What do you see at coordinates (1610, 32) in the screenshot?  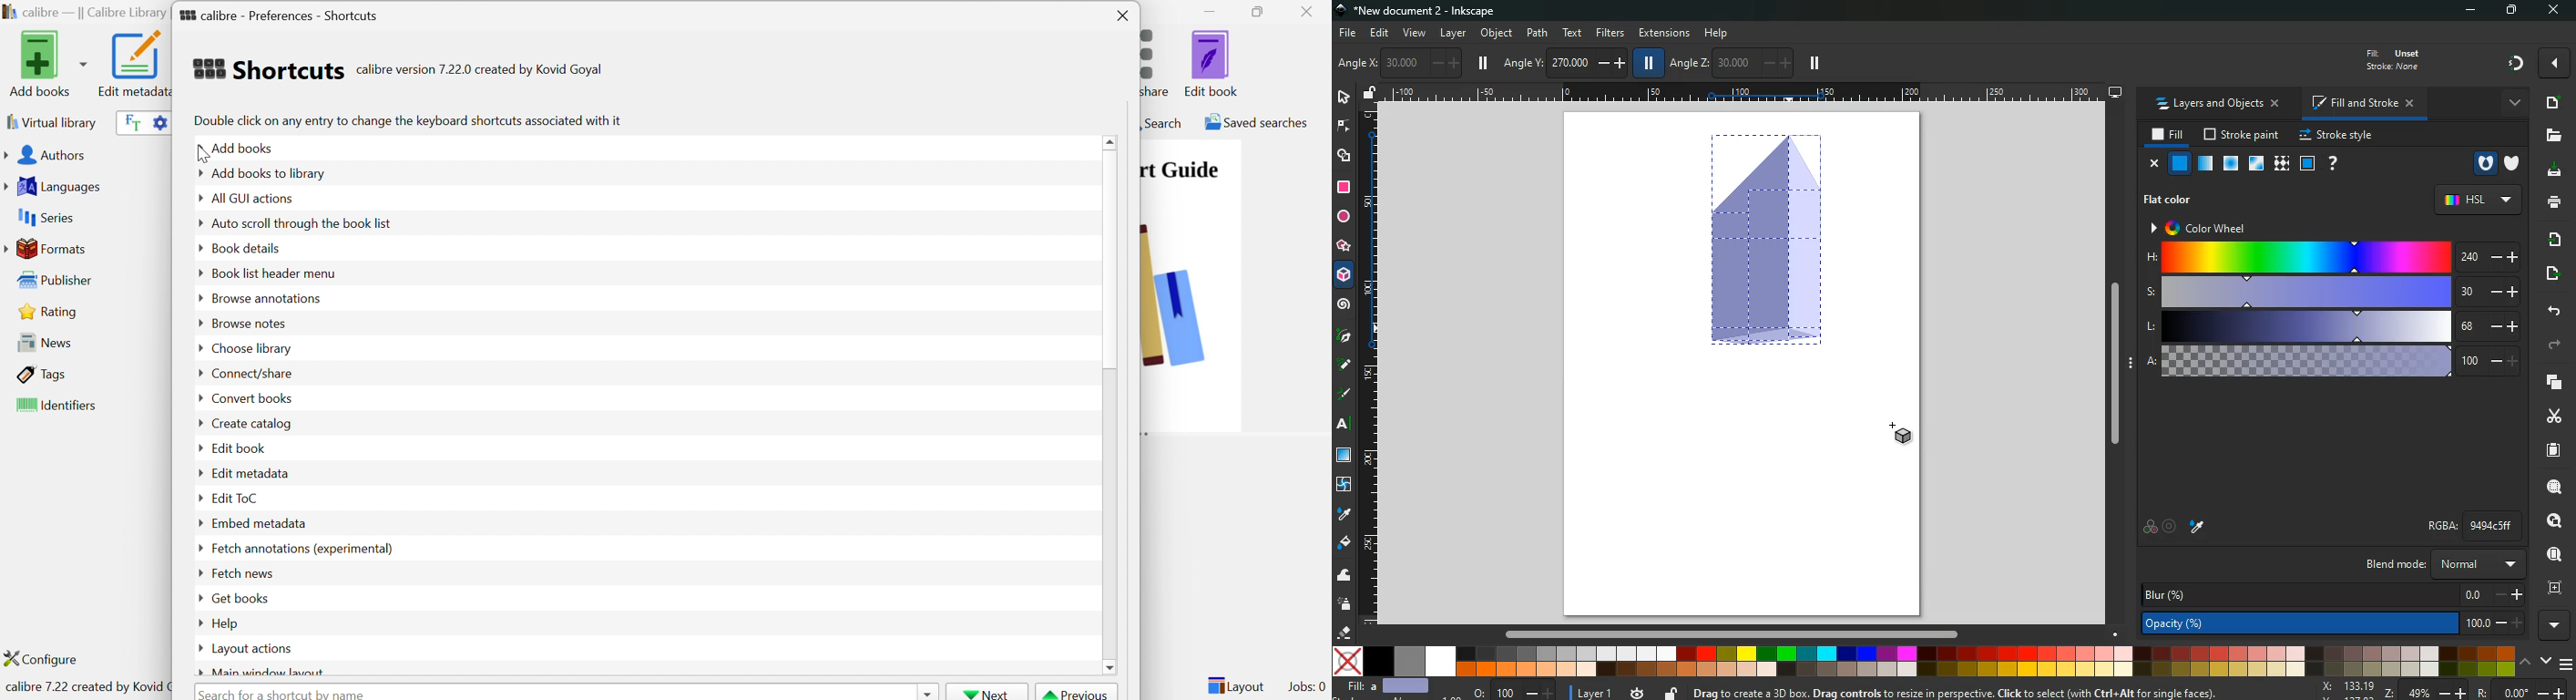 I see `filters` at bounding box center [1610, 32].